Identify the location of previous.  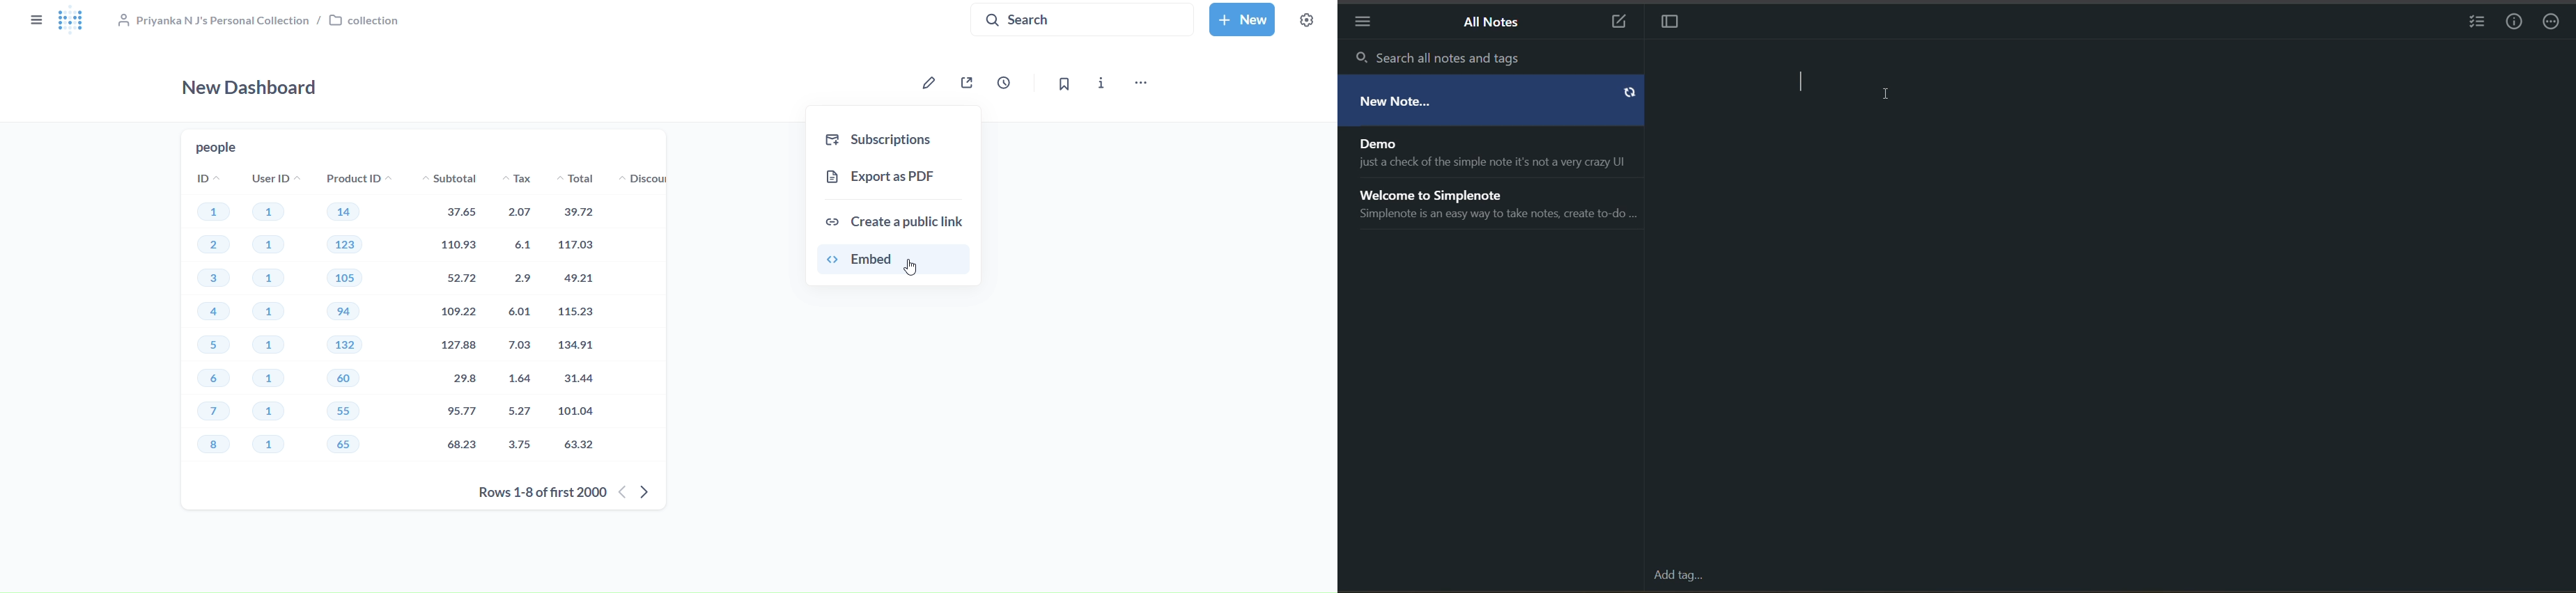
(621, 493).